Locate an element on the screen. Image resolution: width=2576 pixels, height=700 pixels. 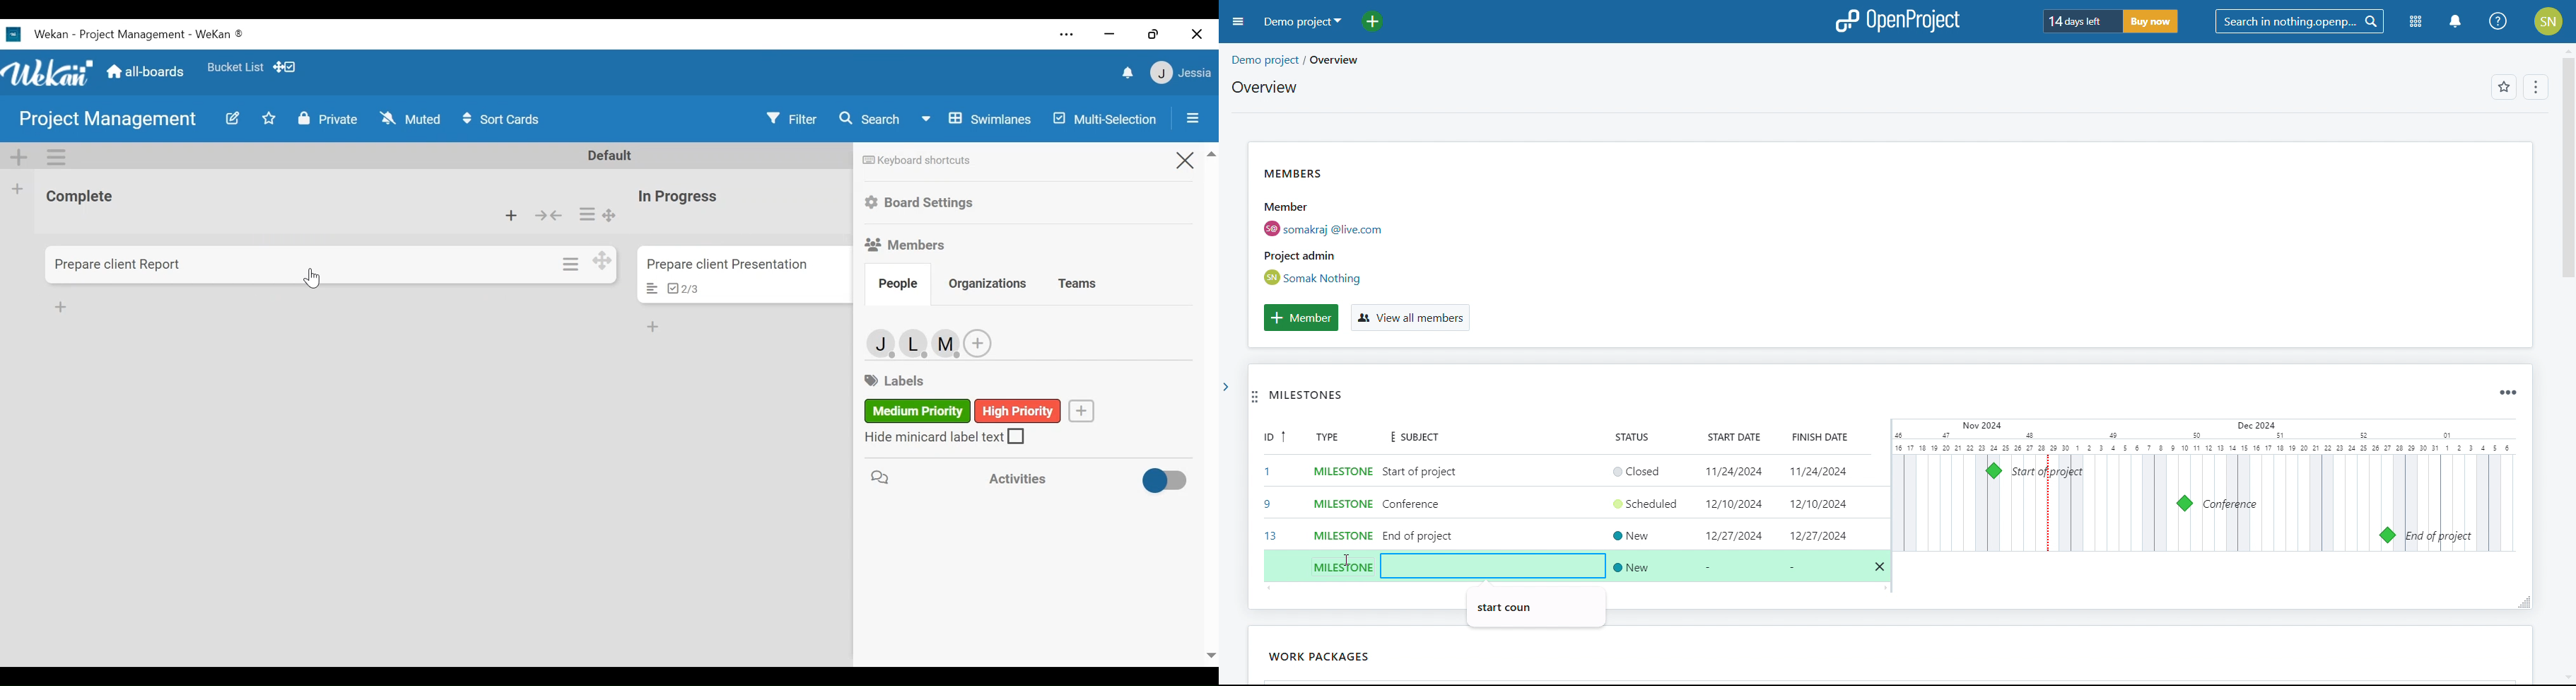
People is located at coordinates (897, 286).